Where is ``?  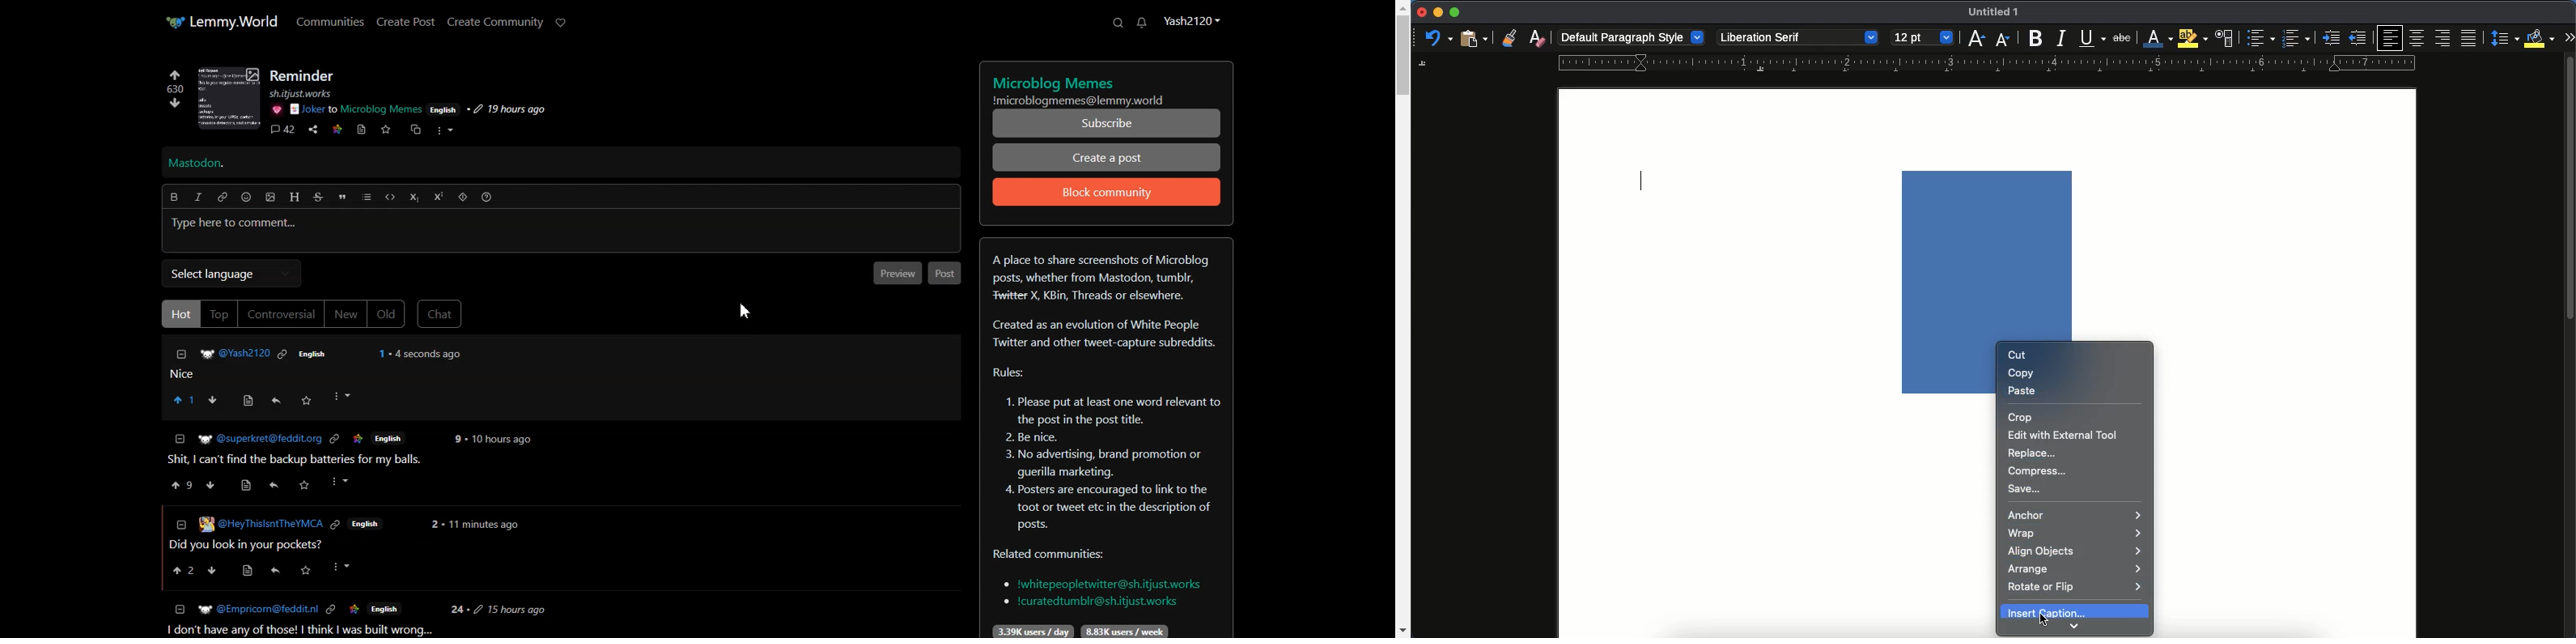  is located at coordinates (253, 572).